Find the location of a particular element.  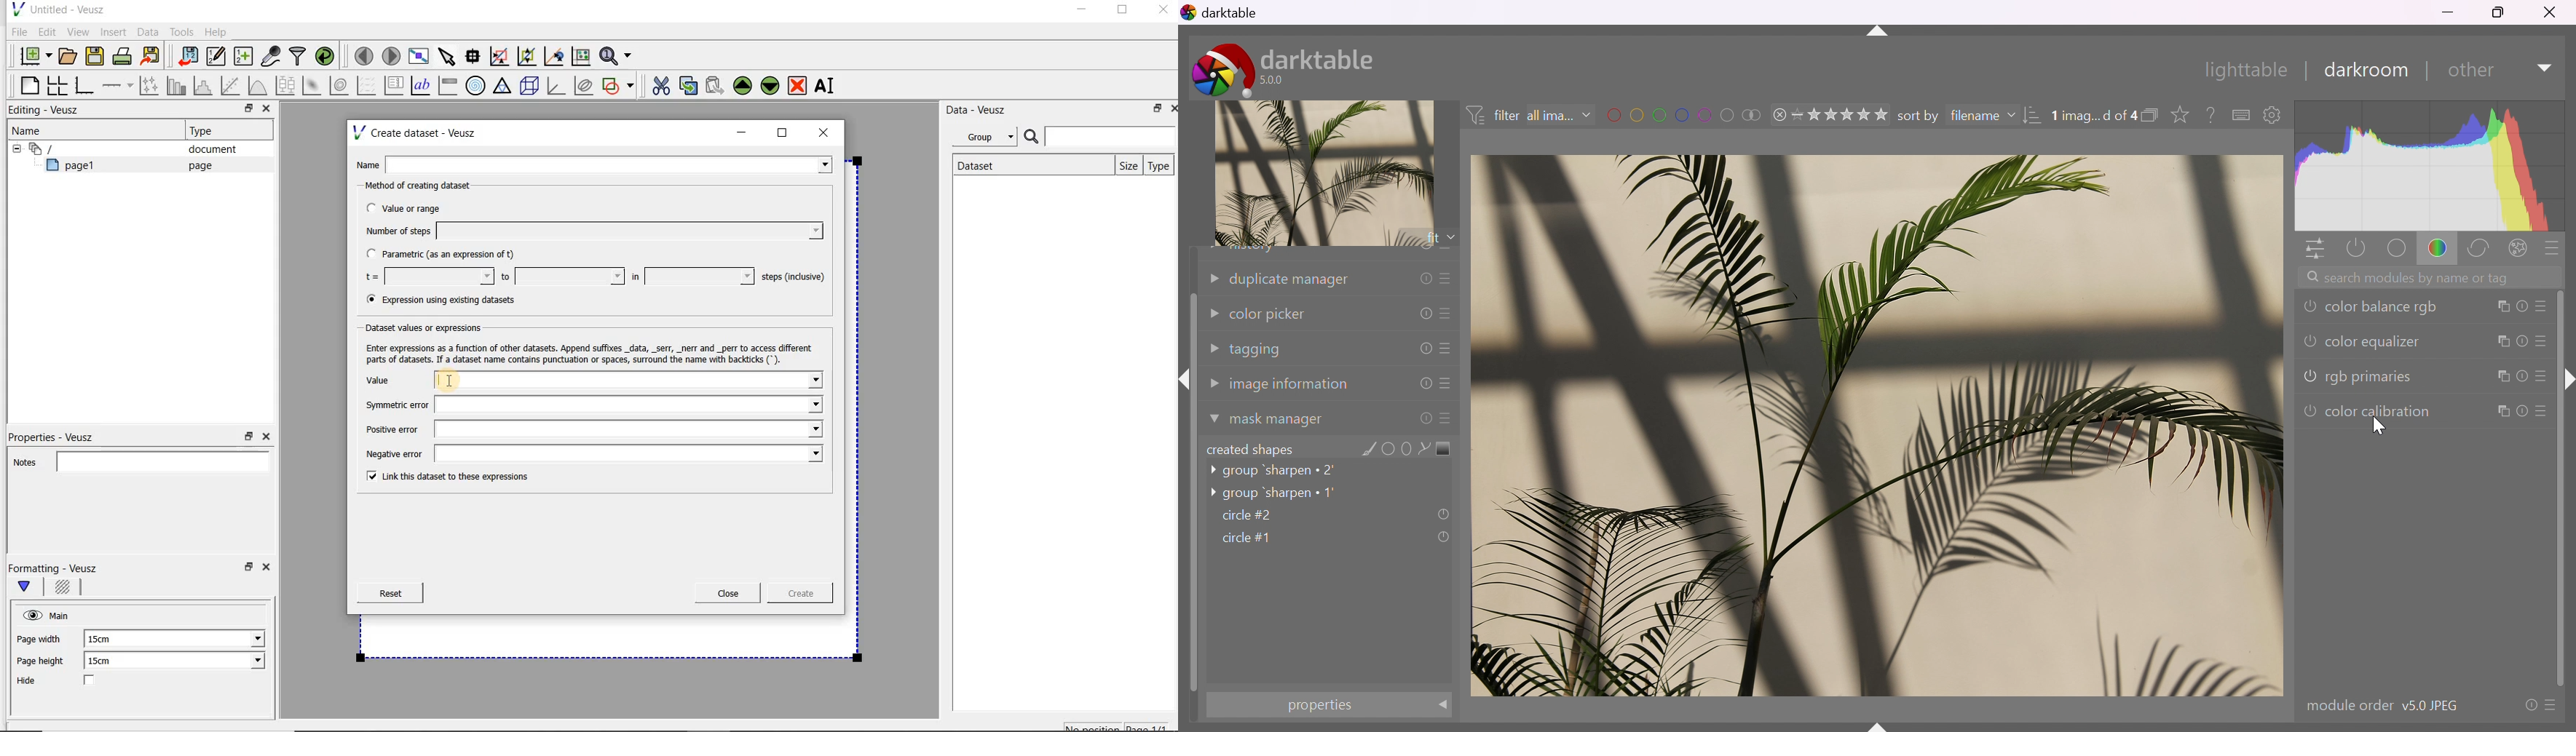

filter data is located at coordinates (298, 57).